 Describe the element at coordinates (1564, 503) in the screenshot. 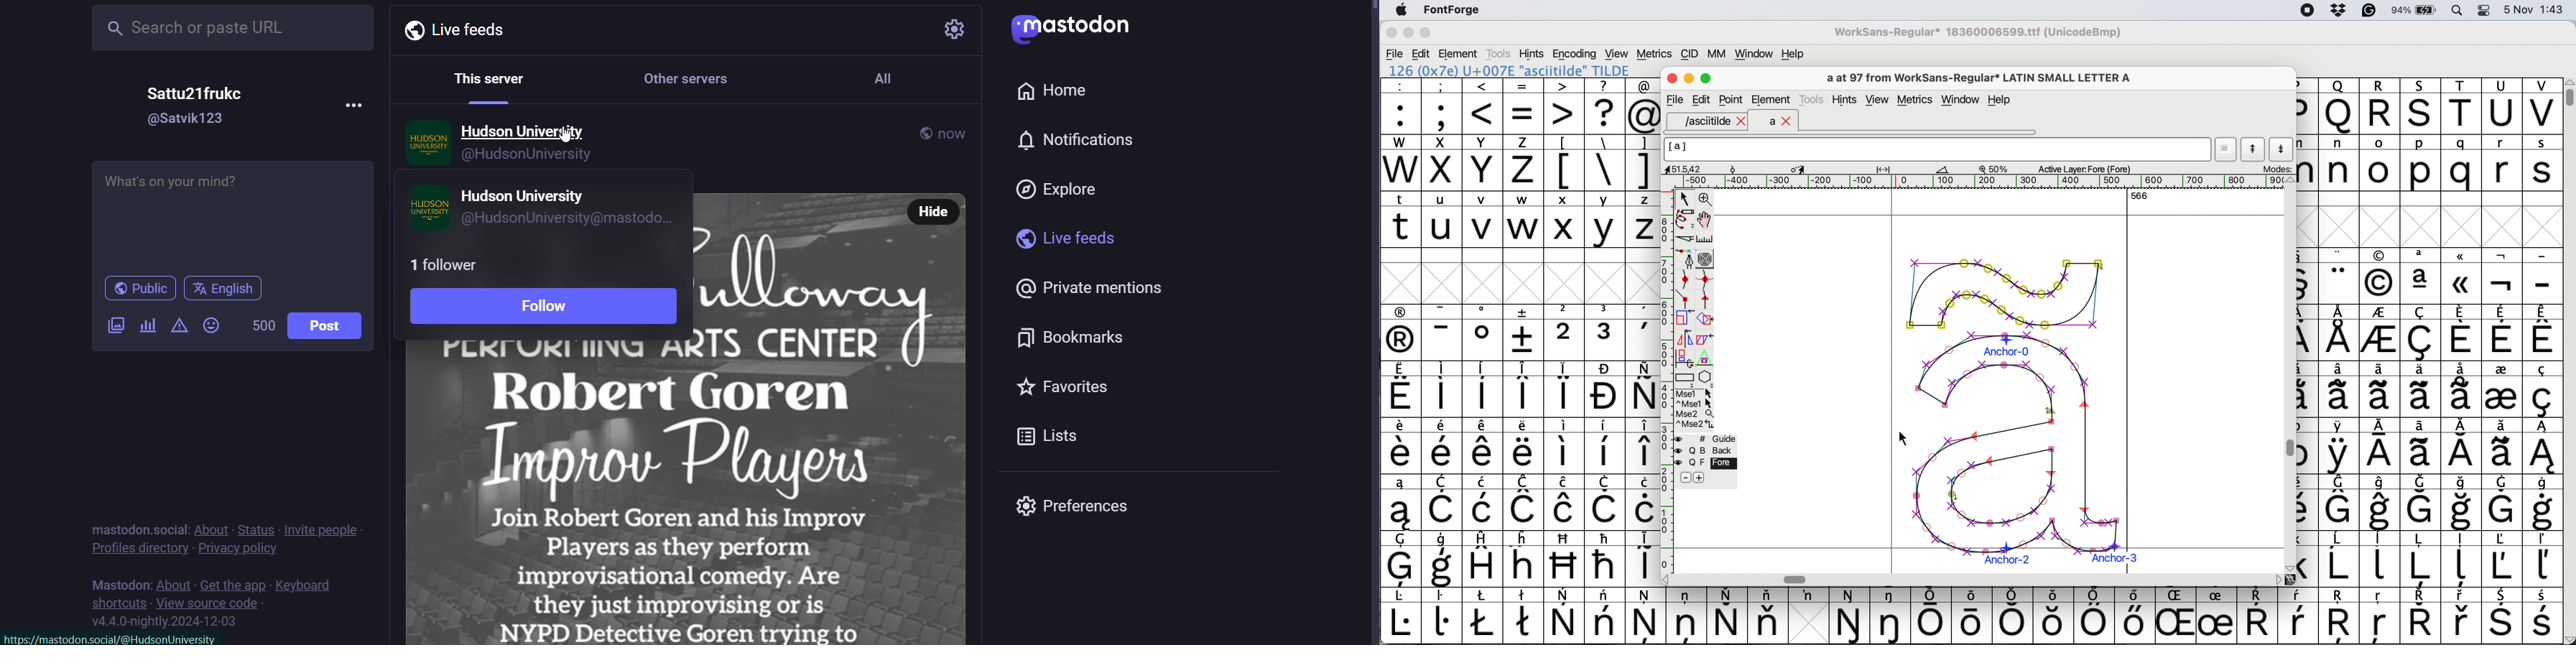

I see `symbol` at that location.